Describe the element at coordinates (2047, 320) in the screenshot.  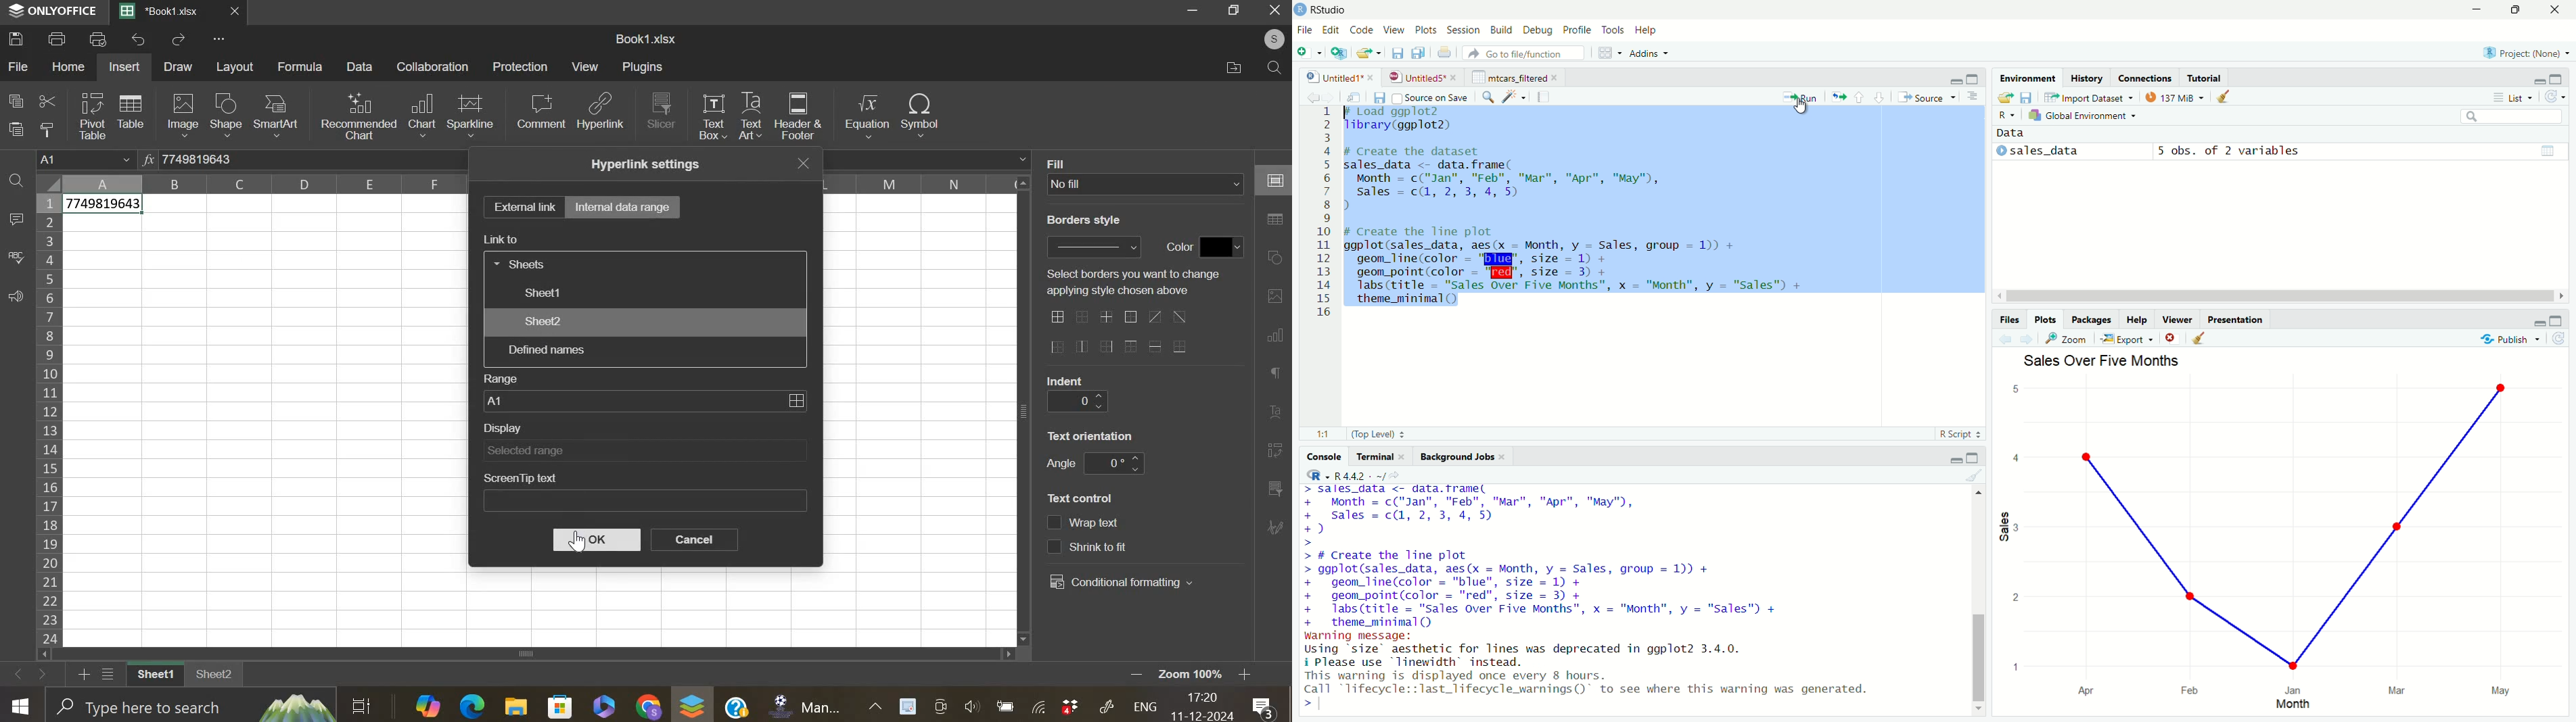
I see `plots` at that location.